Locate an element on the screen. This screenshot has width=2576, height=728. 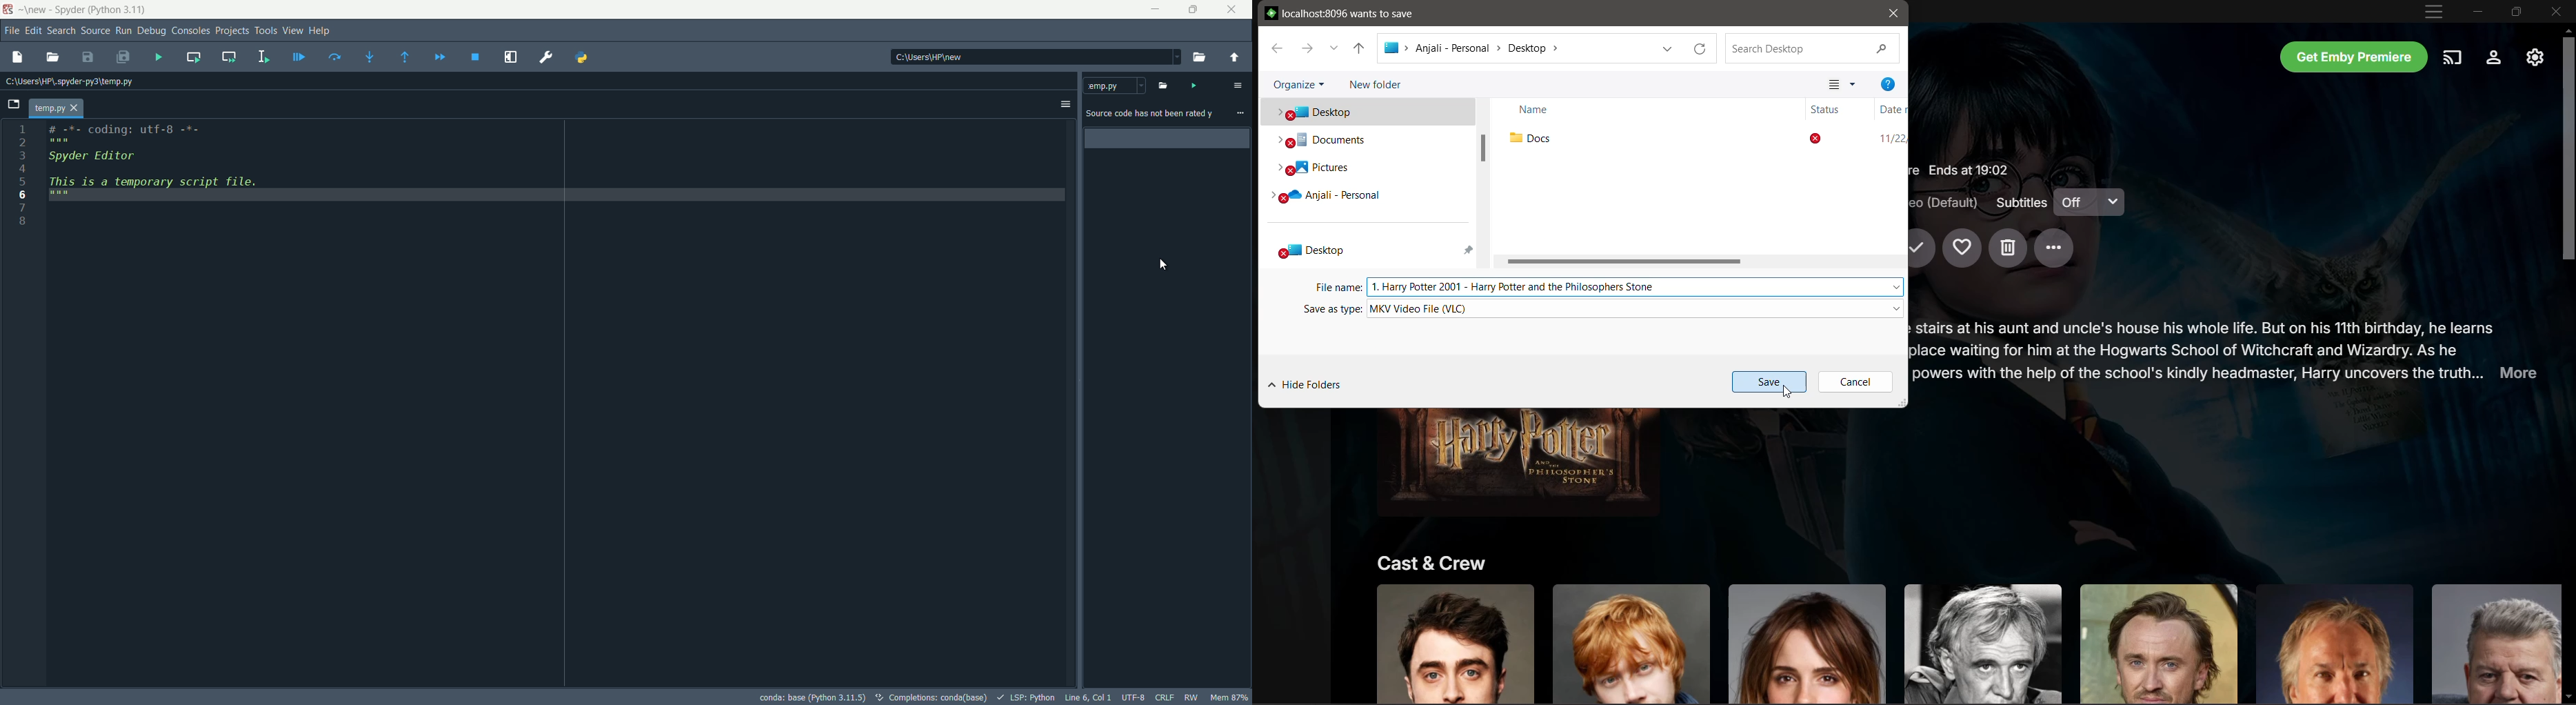
Status column is located at coordinates (1833, 109).